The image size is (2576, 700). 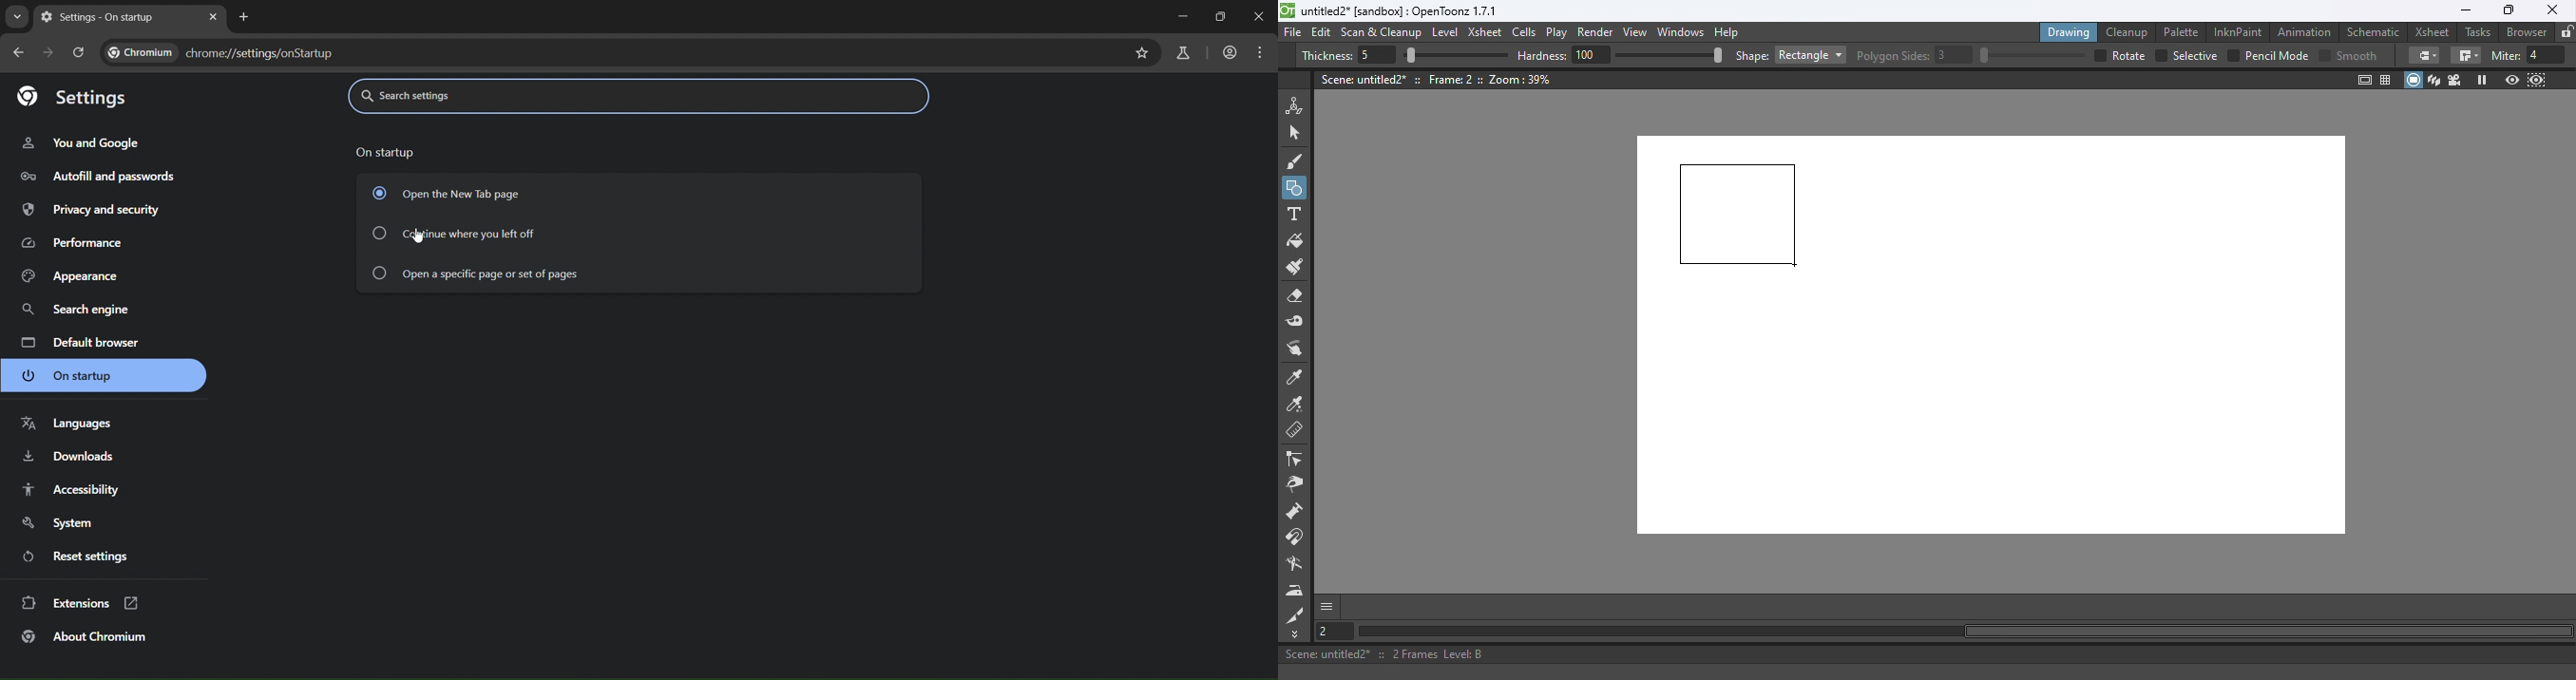 What do you see at coordinates (244, 16) in the screenshot?
I see `new tab` at bounding box center [244, 16].